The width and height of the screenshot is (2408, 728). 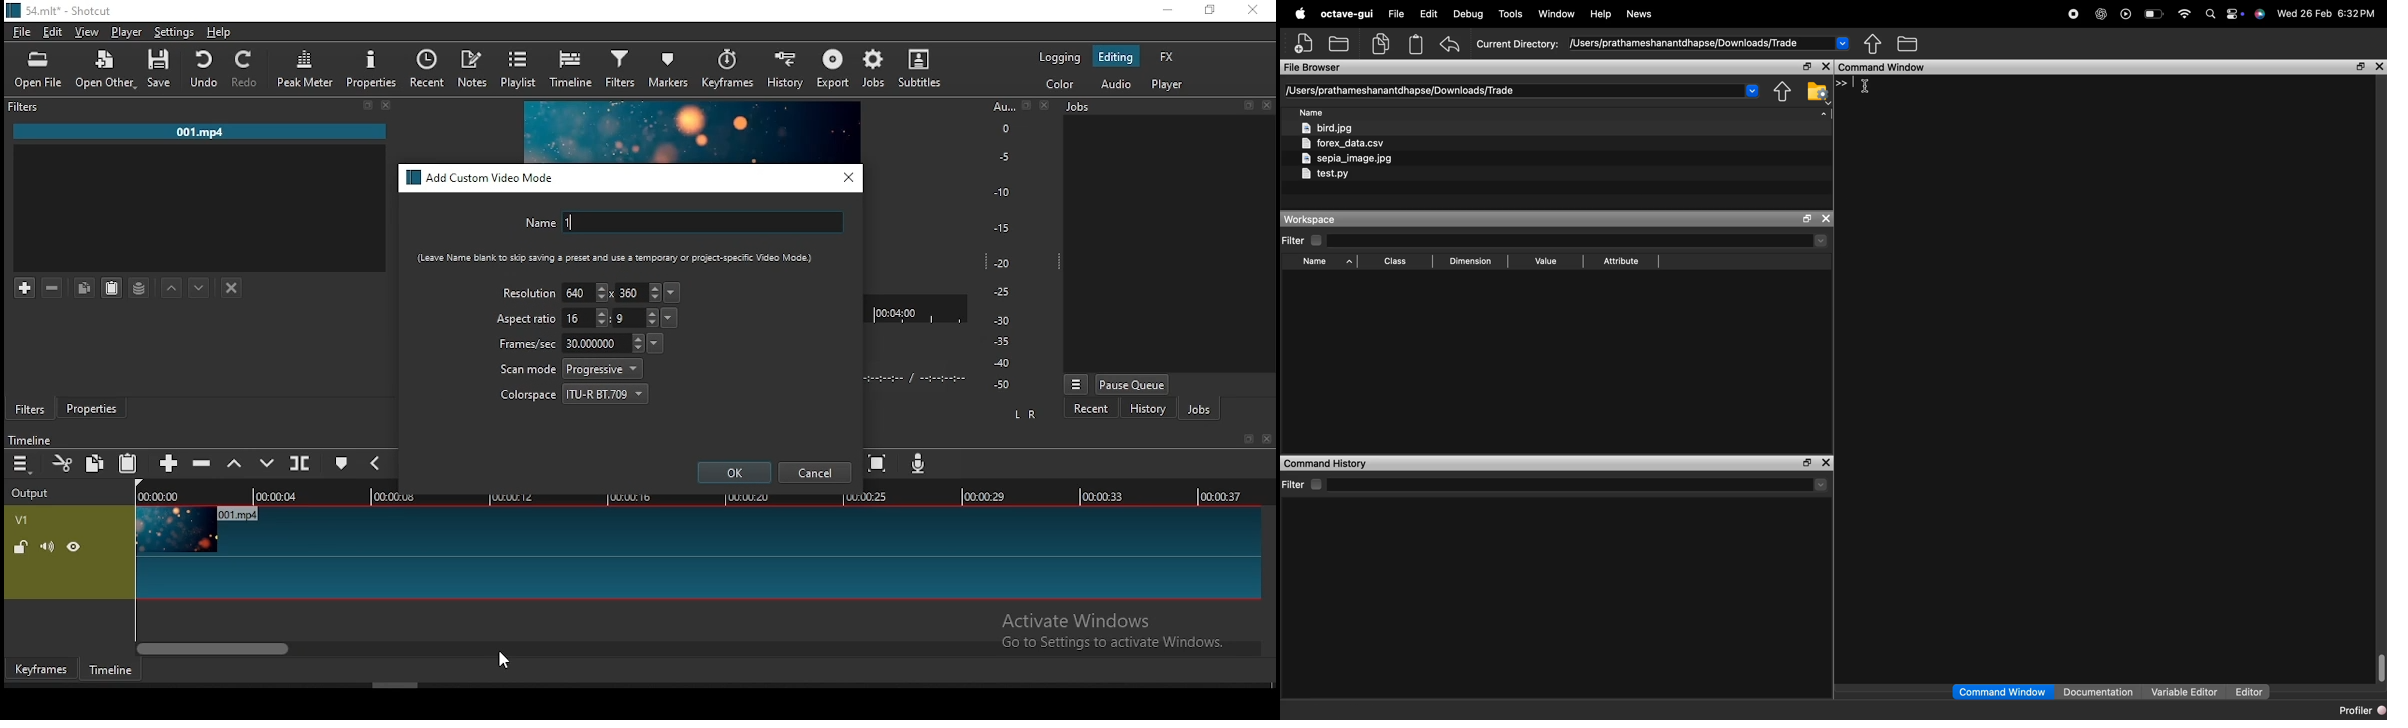 I want to click on close, so click(x=1047, y=105).